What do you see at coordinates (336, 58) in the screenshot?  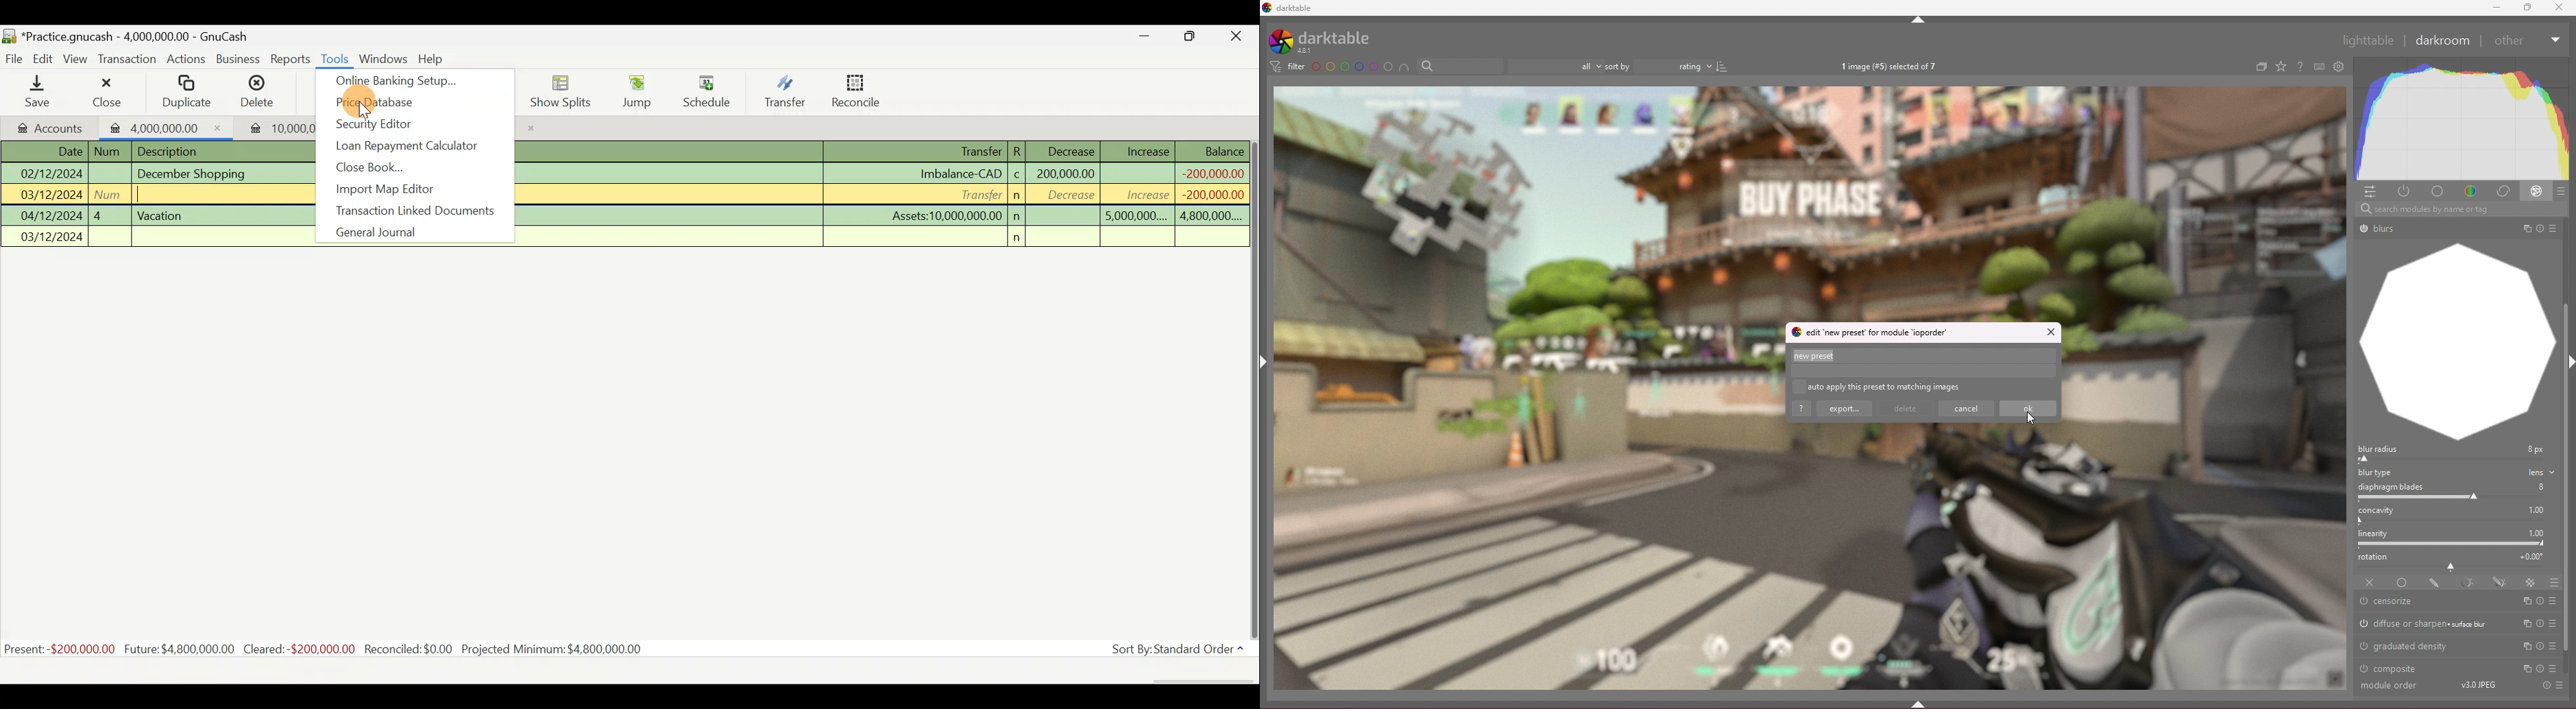 I see `Tools` at bounding box center [336, 58].